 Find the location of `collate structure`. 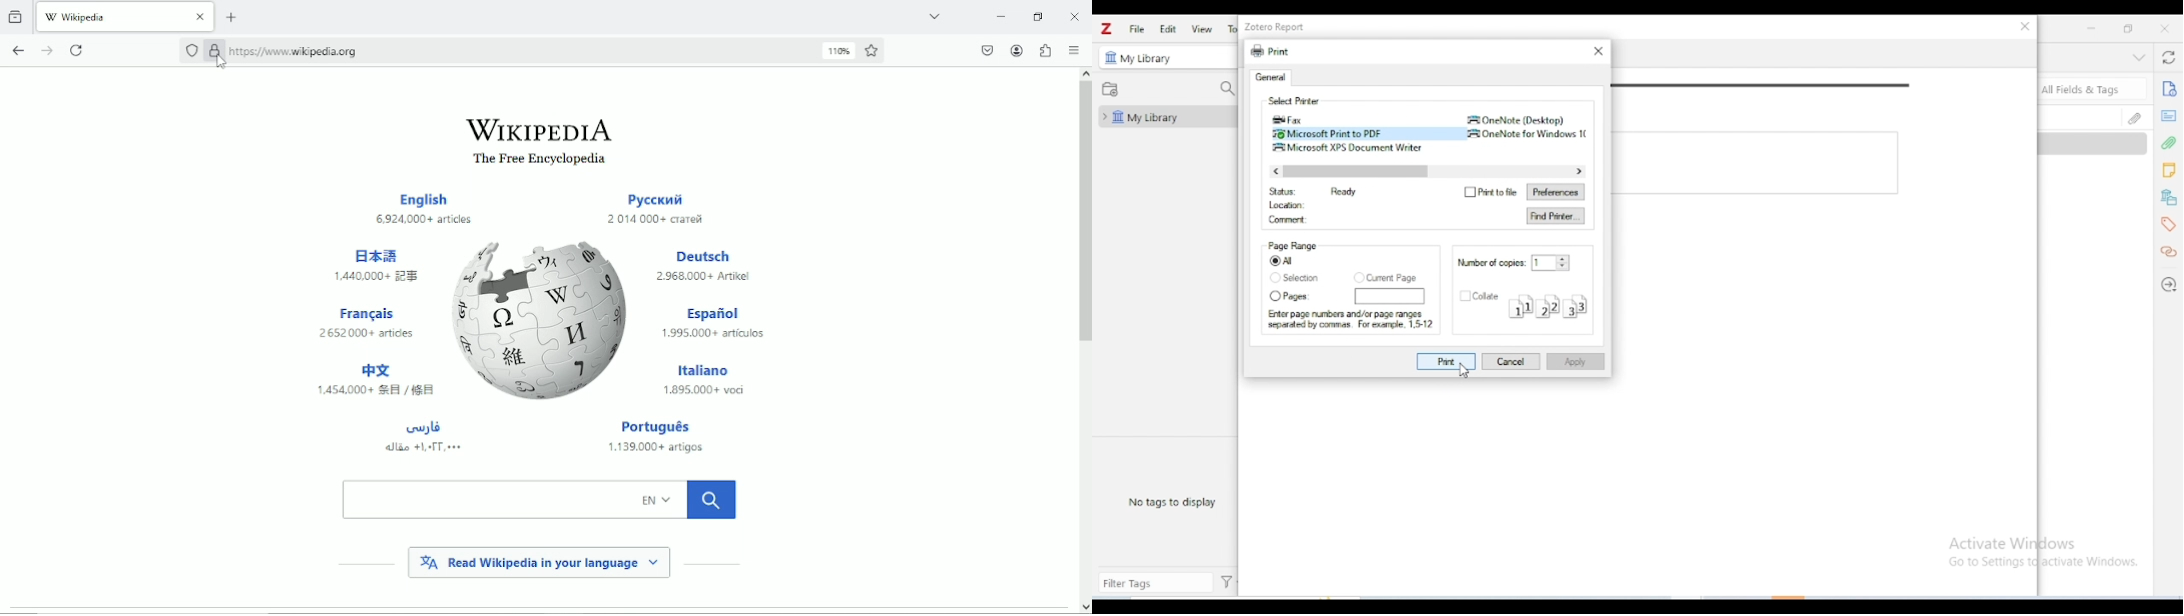

collate structure is located at coordinates (1548, 307).